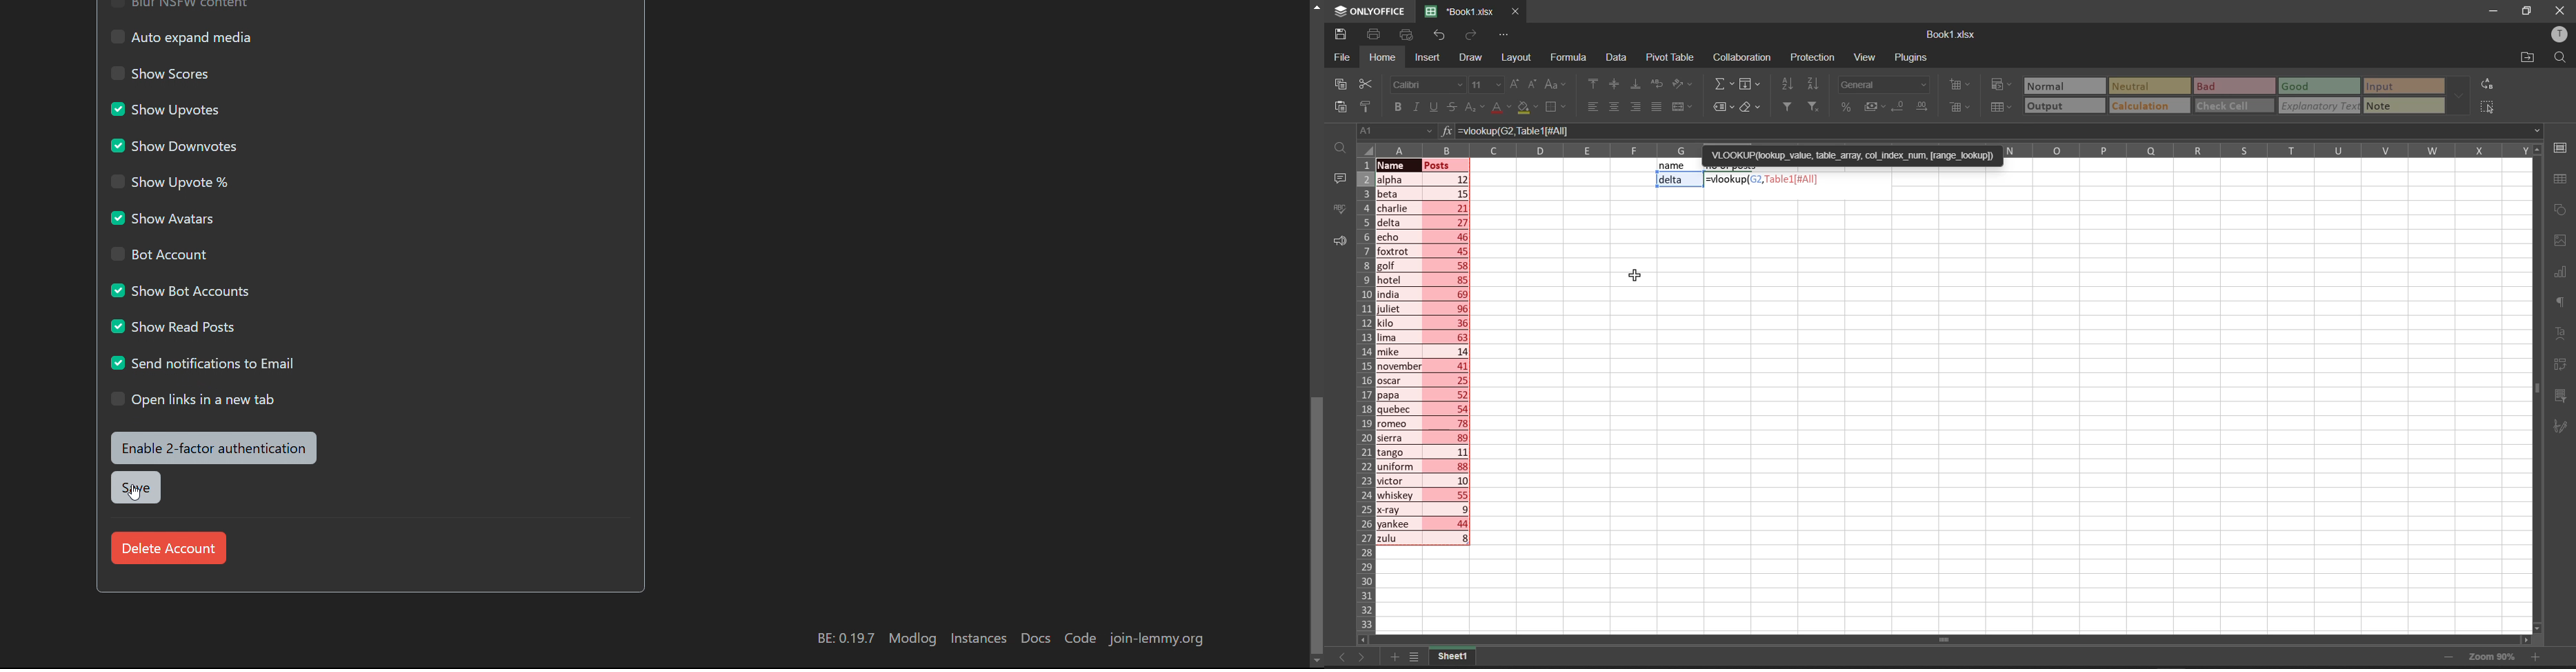 The height and width of the screenshot is (672, 2576). What do you see at coordinates (1557, 84) in the screenshot?
I see `change case` at bounding box center [1557, 84].